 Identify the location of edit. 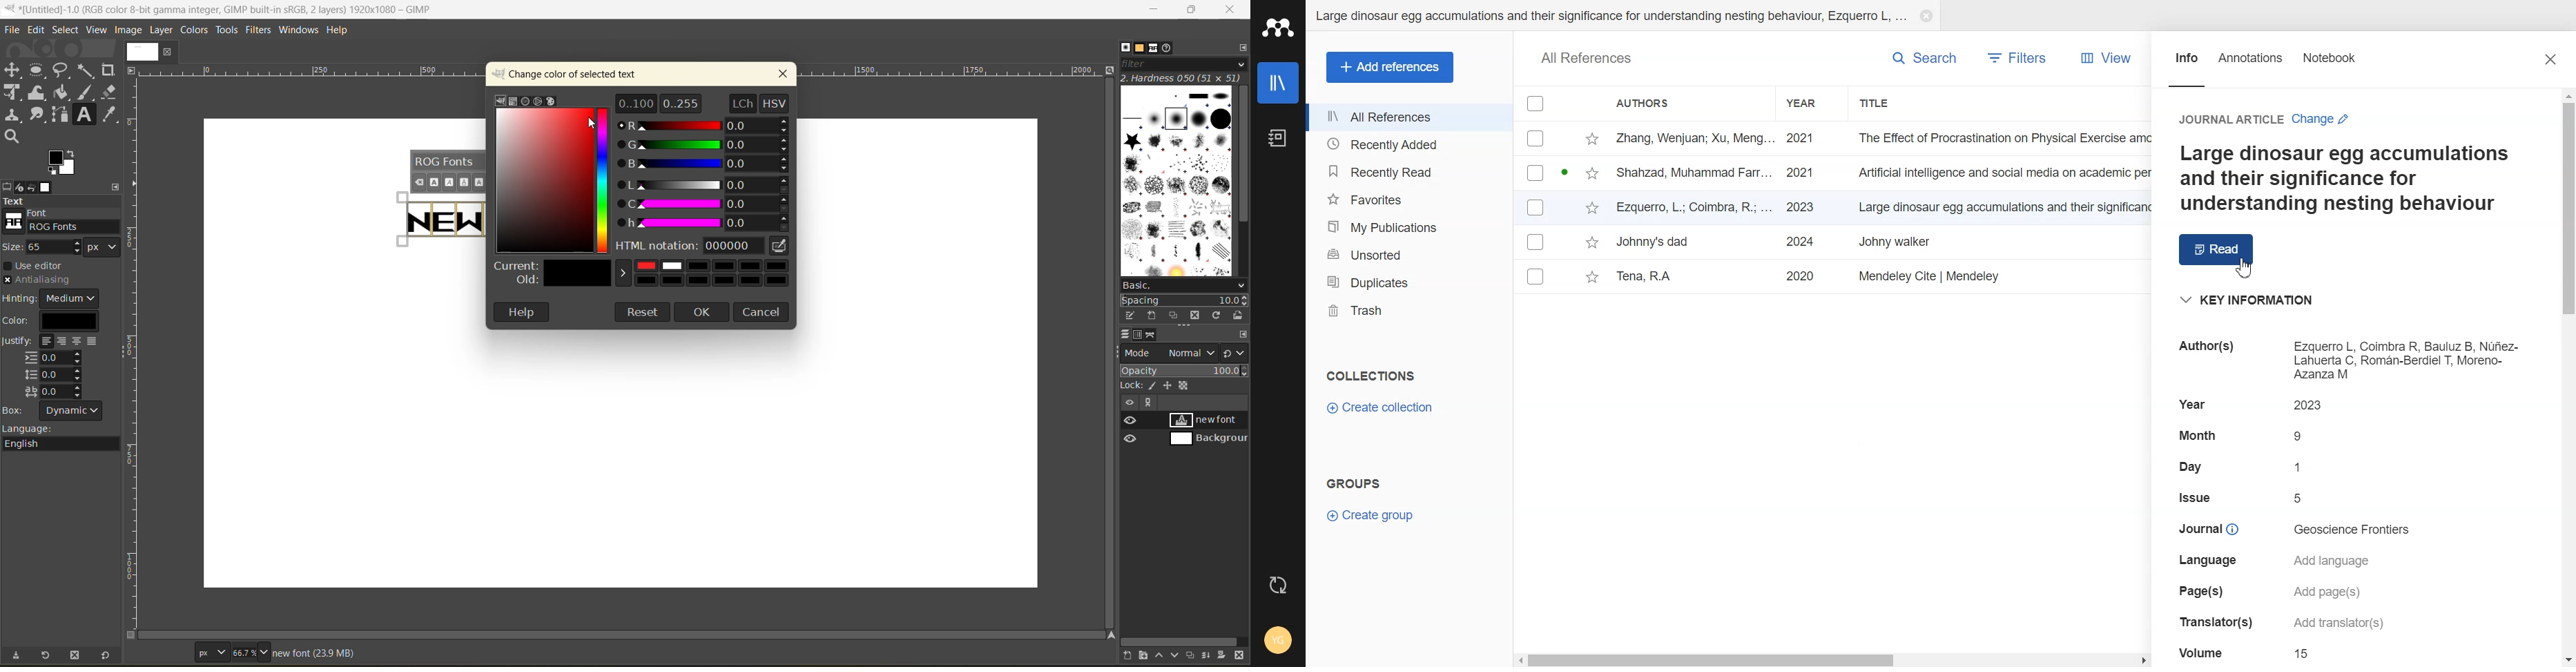
(34, 29).